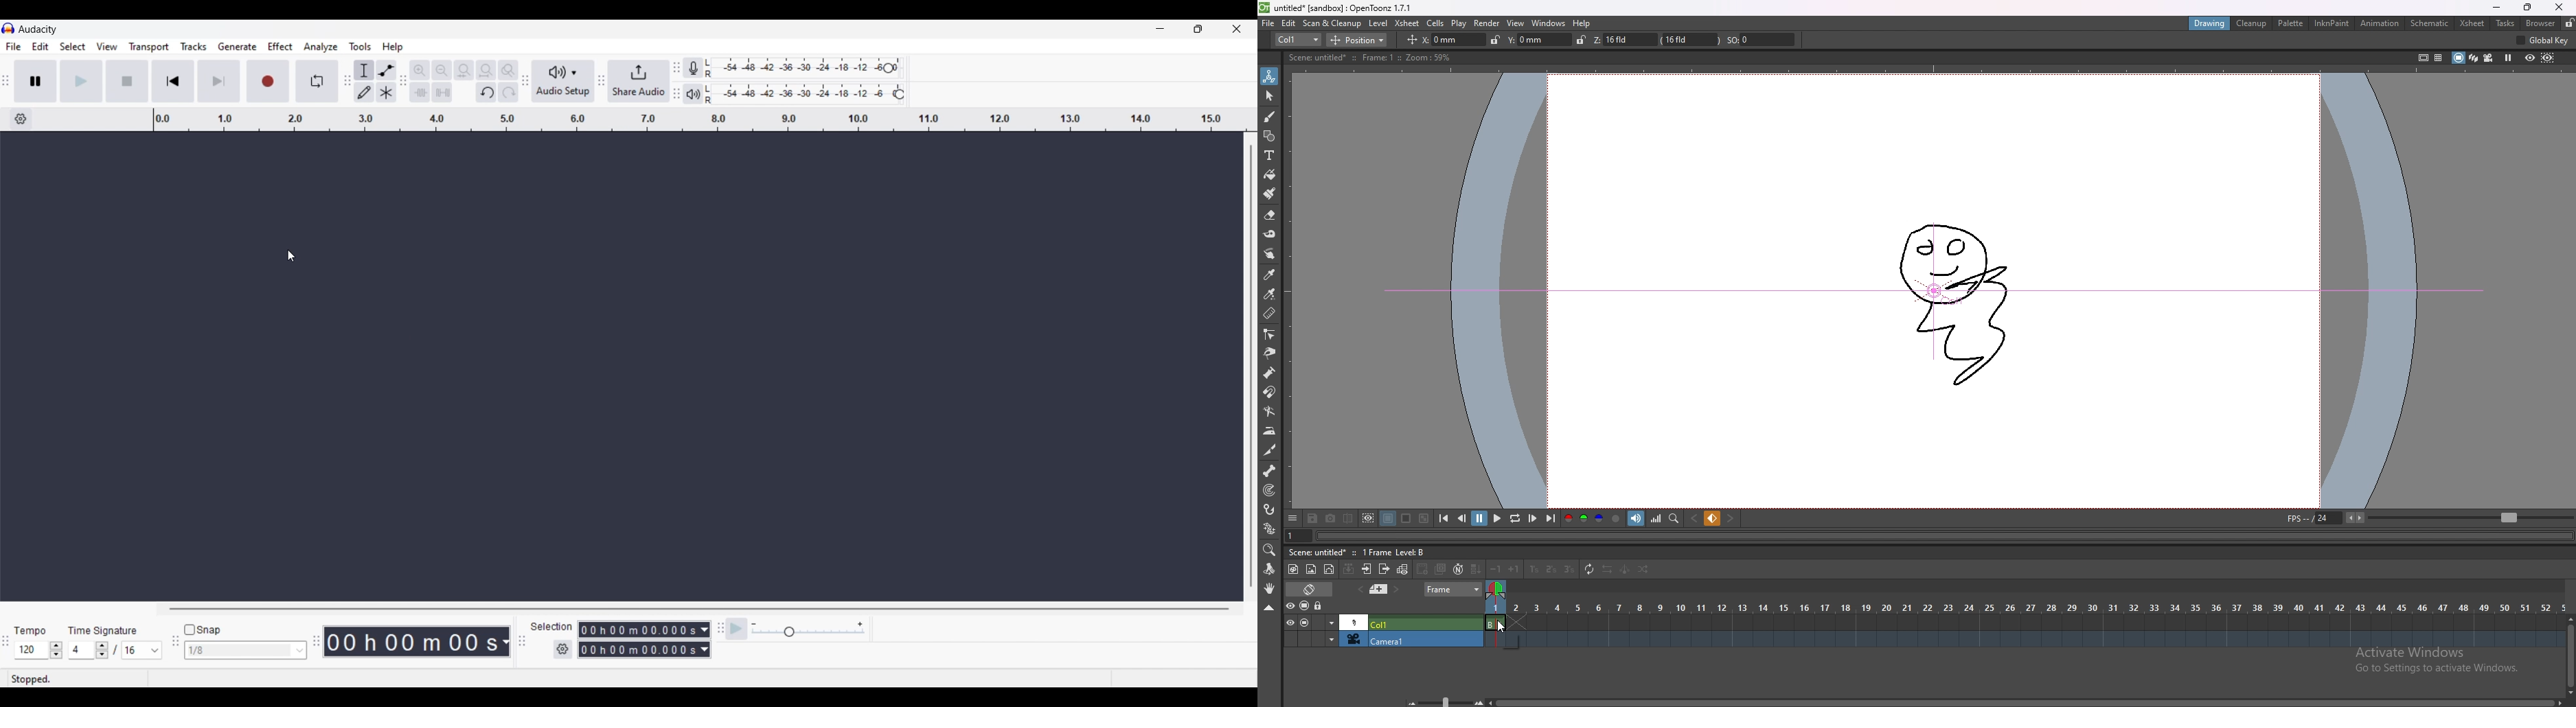  What do you see at coordinates (1198, 29) in the screenshot?
I see `Show interface in a smaller tab` at bounding box center [1198, 29].